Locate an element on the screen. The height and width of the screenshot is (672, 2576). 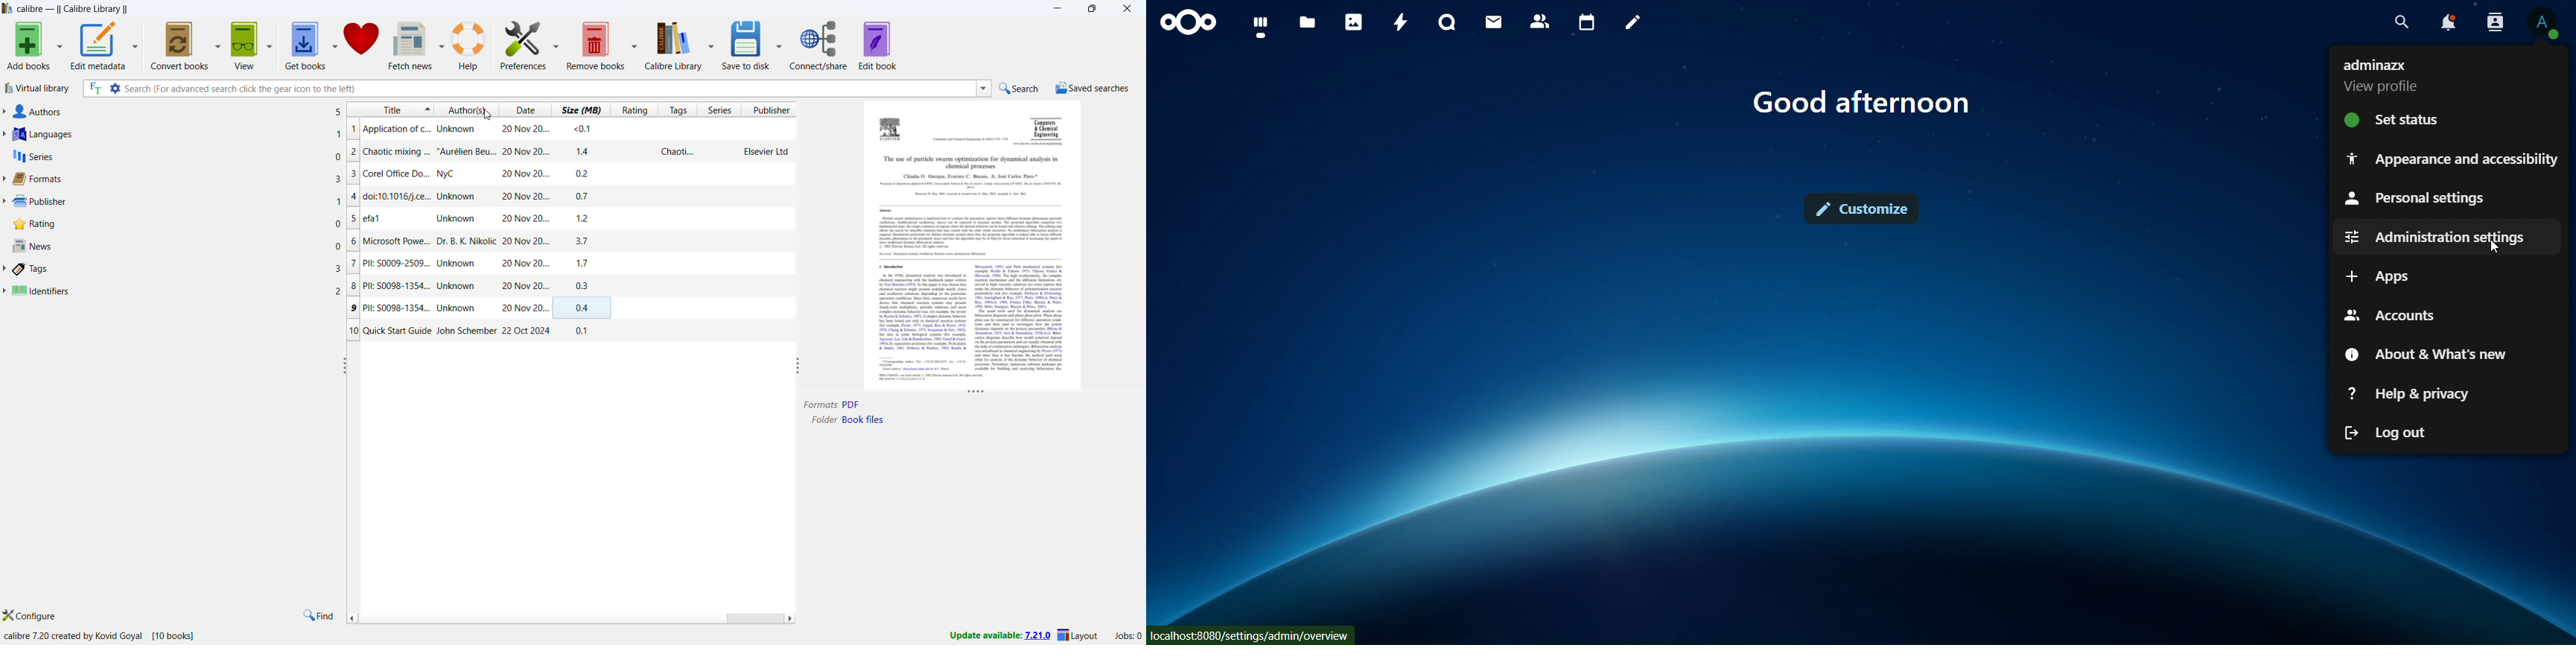
add books options is located at coordinates (59, 45).